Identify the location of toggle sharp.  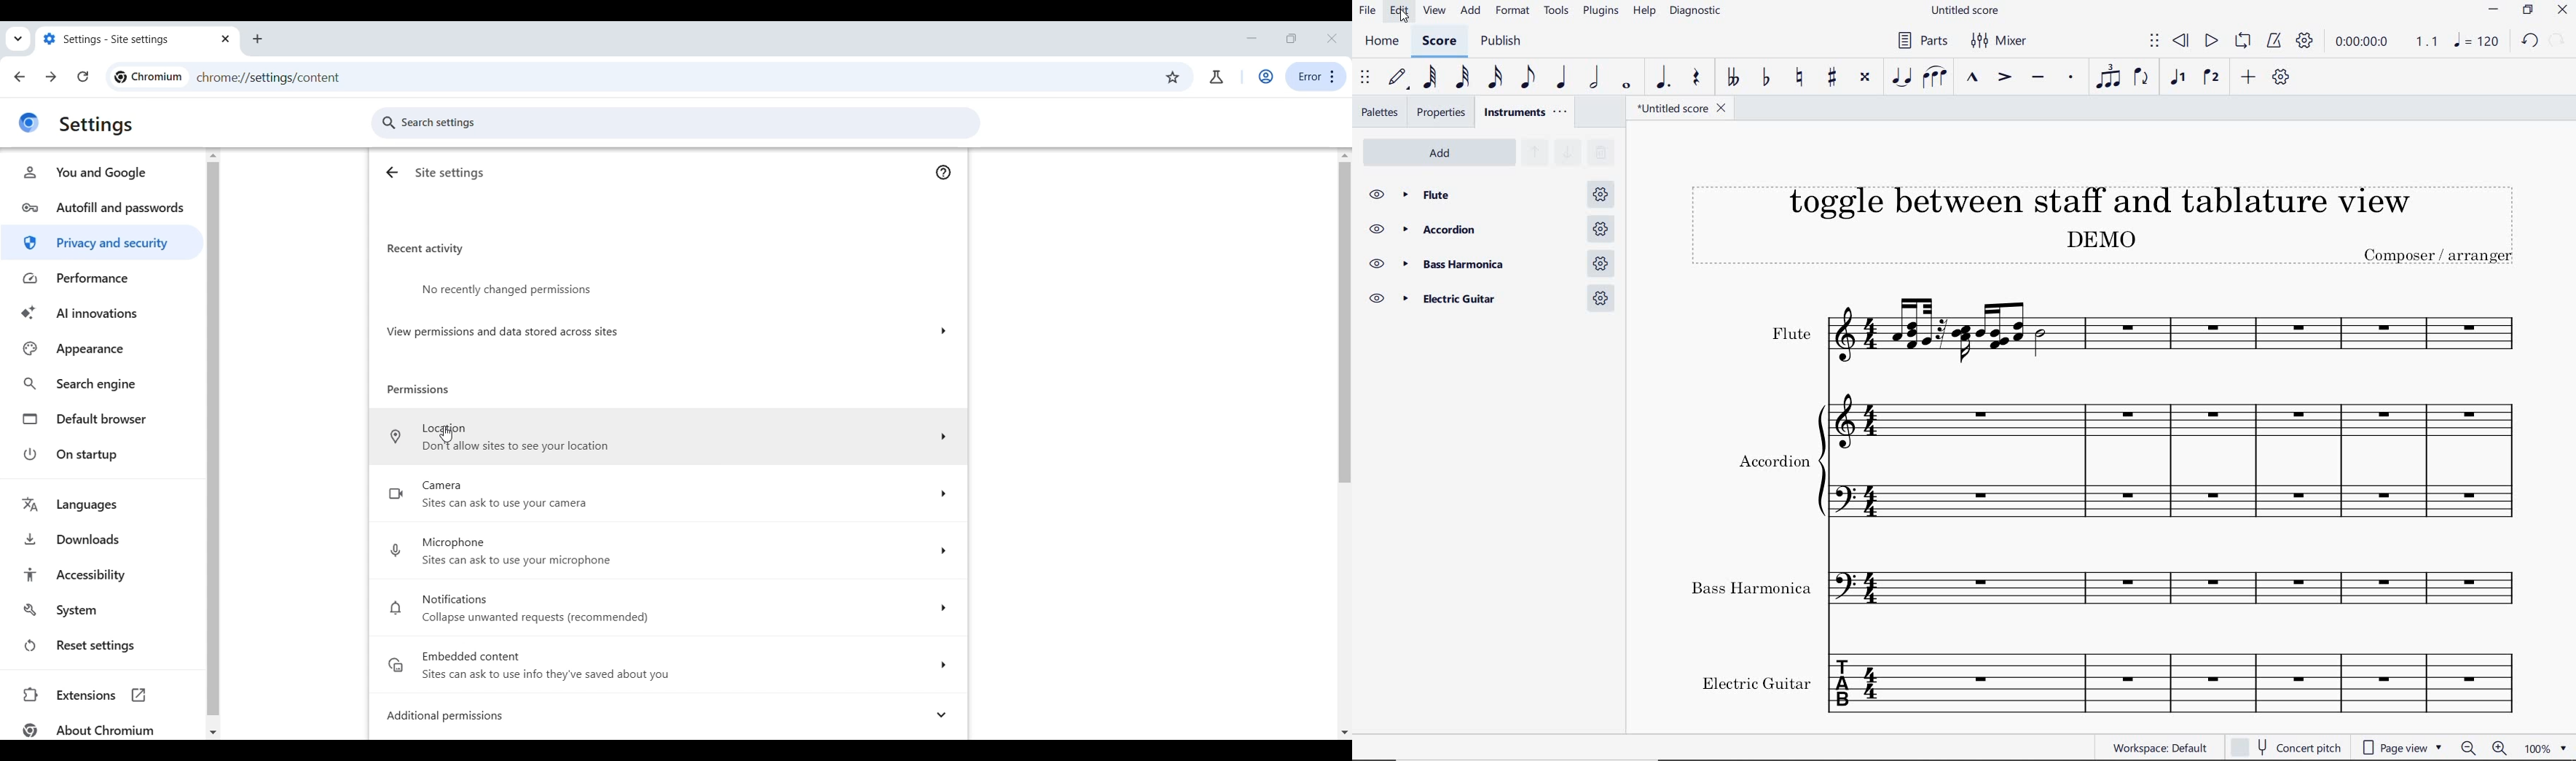
(1832, 78).